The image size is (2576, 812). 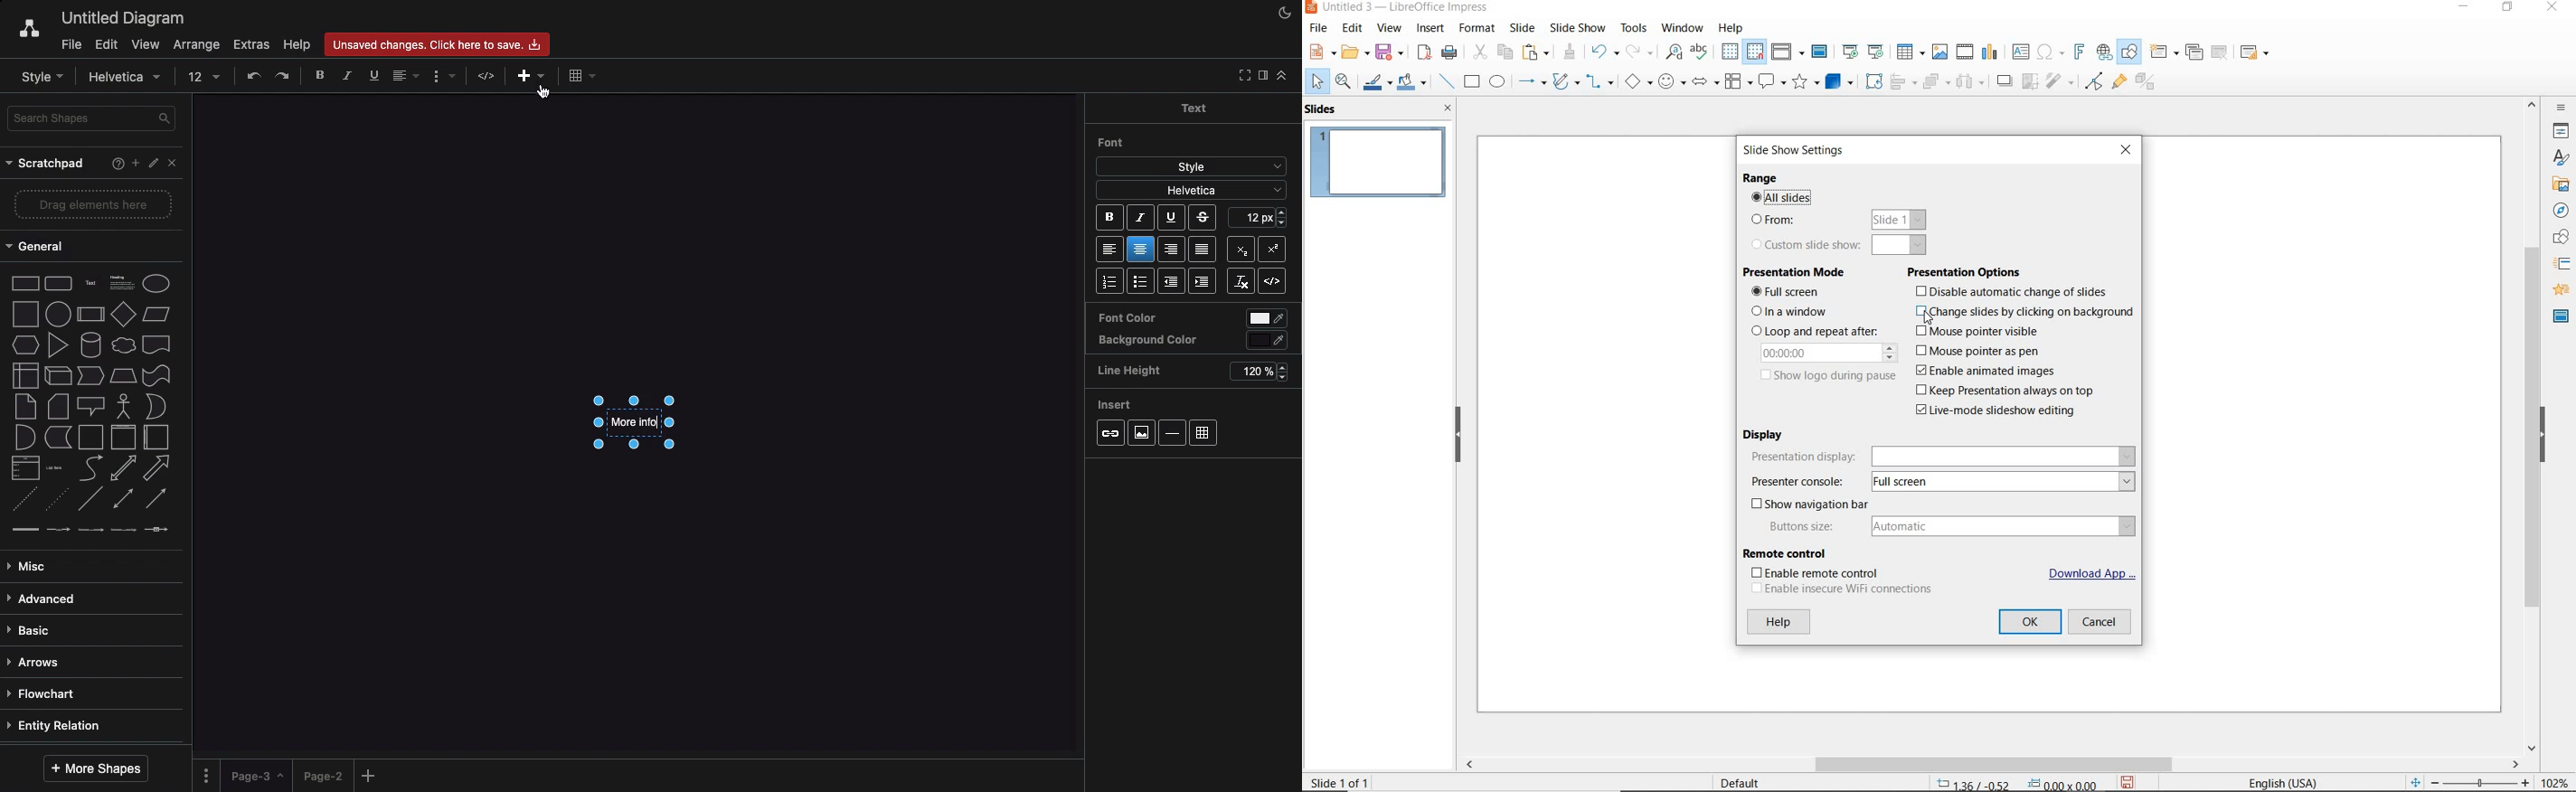 I want to click on SLIDE LAYOUT, so click(x=2254, y=52).